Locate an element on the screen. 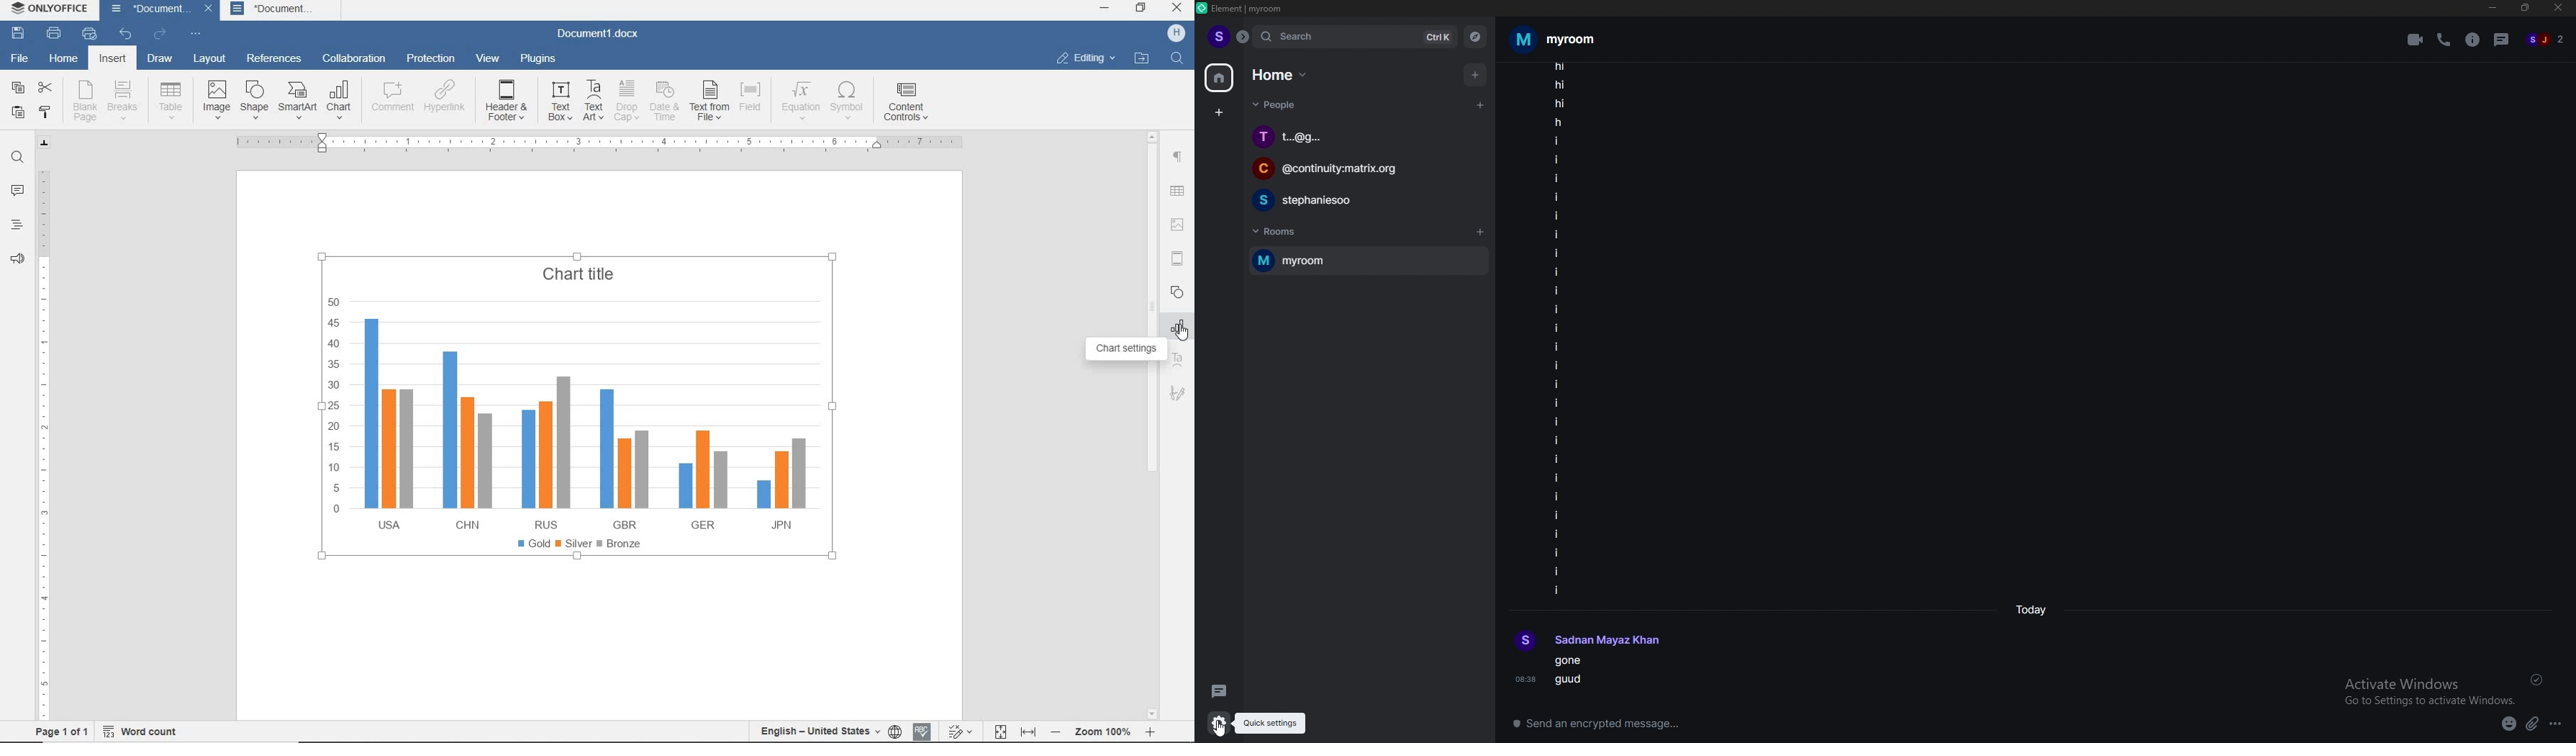 The height and width of the screenshot is (756, 2576). chat settings is located at coordinates (1127, 349).